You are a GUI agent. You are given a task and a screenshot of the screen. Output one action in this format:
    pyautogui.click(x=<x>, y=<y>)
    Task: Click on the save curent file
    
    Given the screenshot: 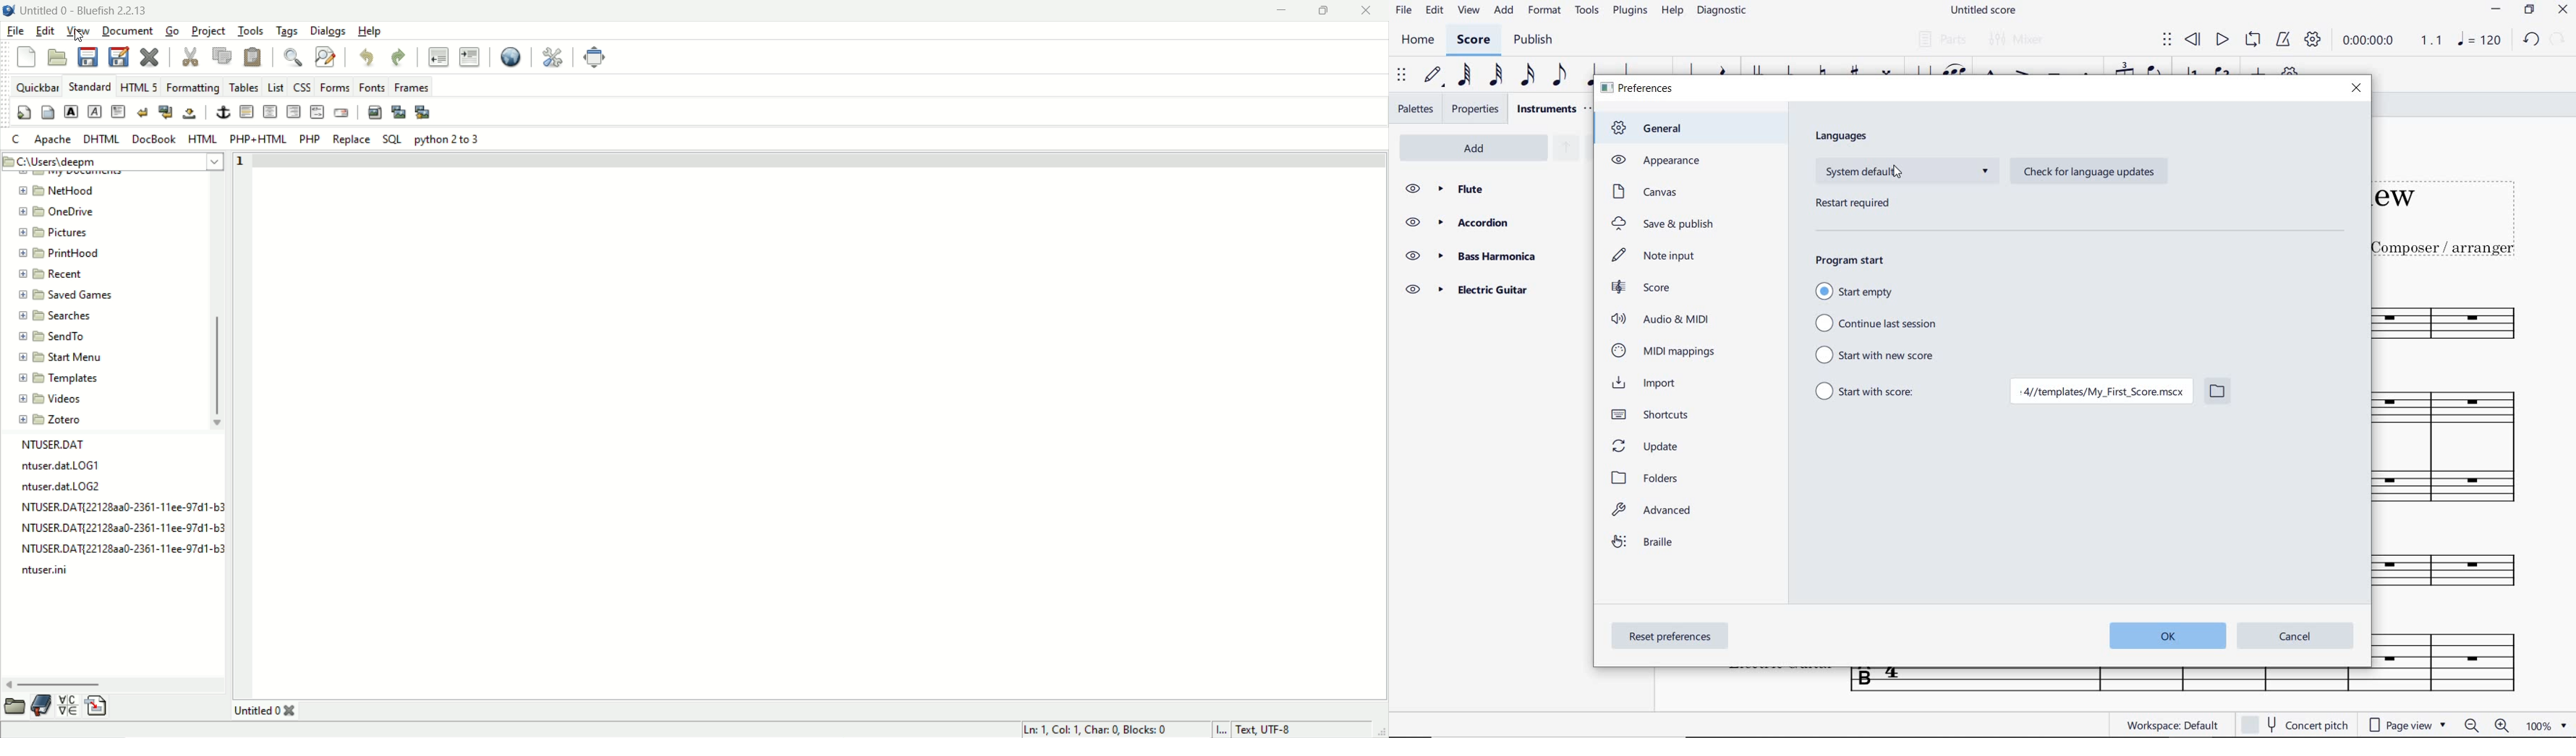 What is the action you would take?
    pyautogui.click(x=88, y=56)
    